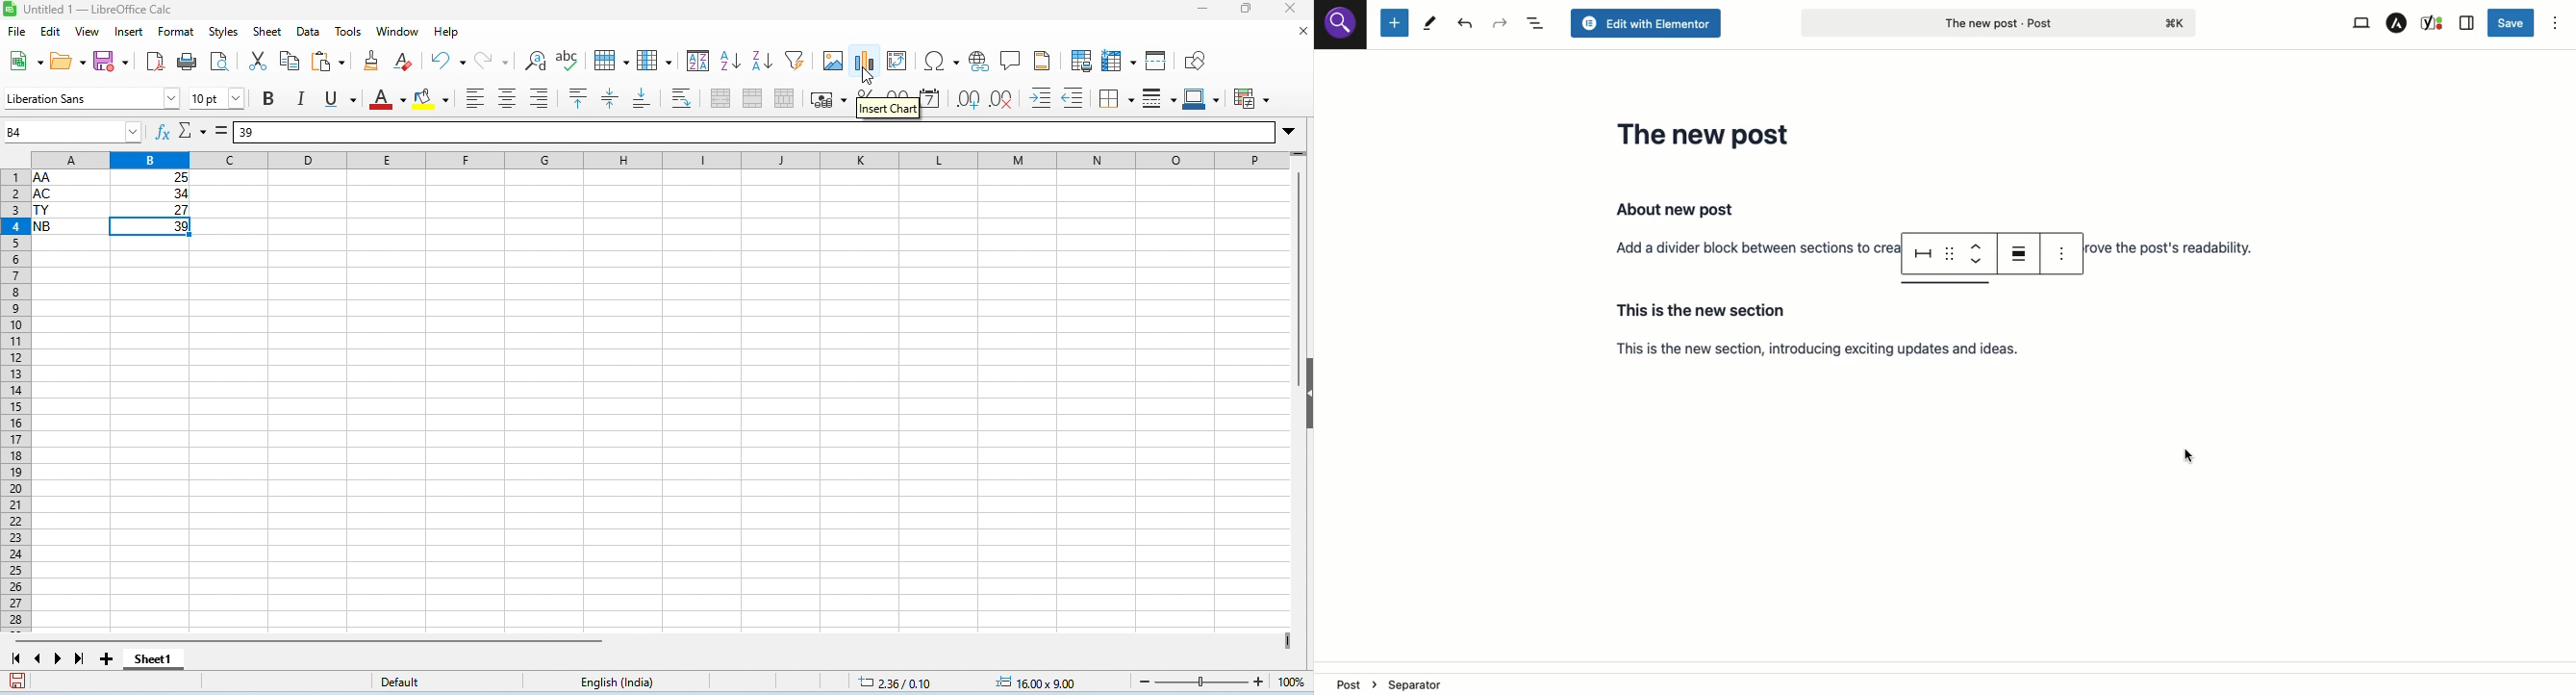 This screenshot has width=2576, height=700. I want to click on increase indent, so click(1042, 99).